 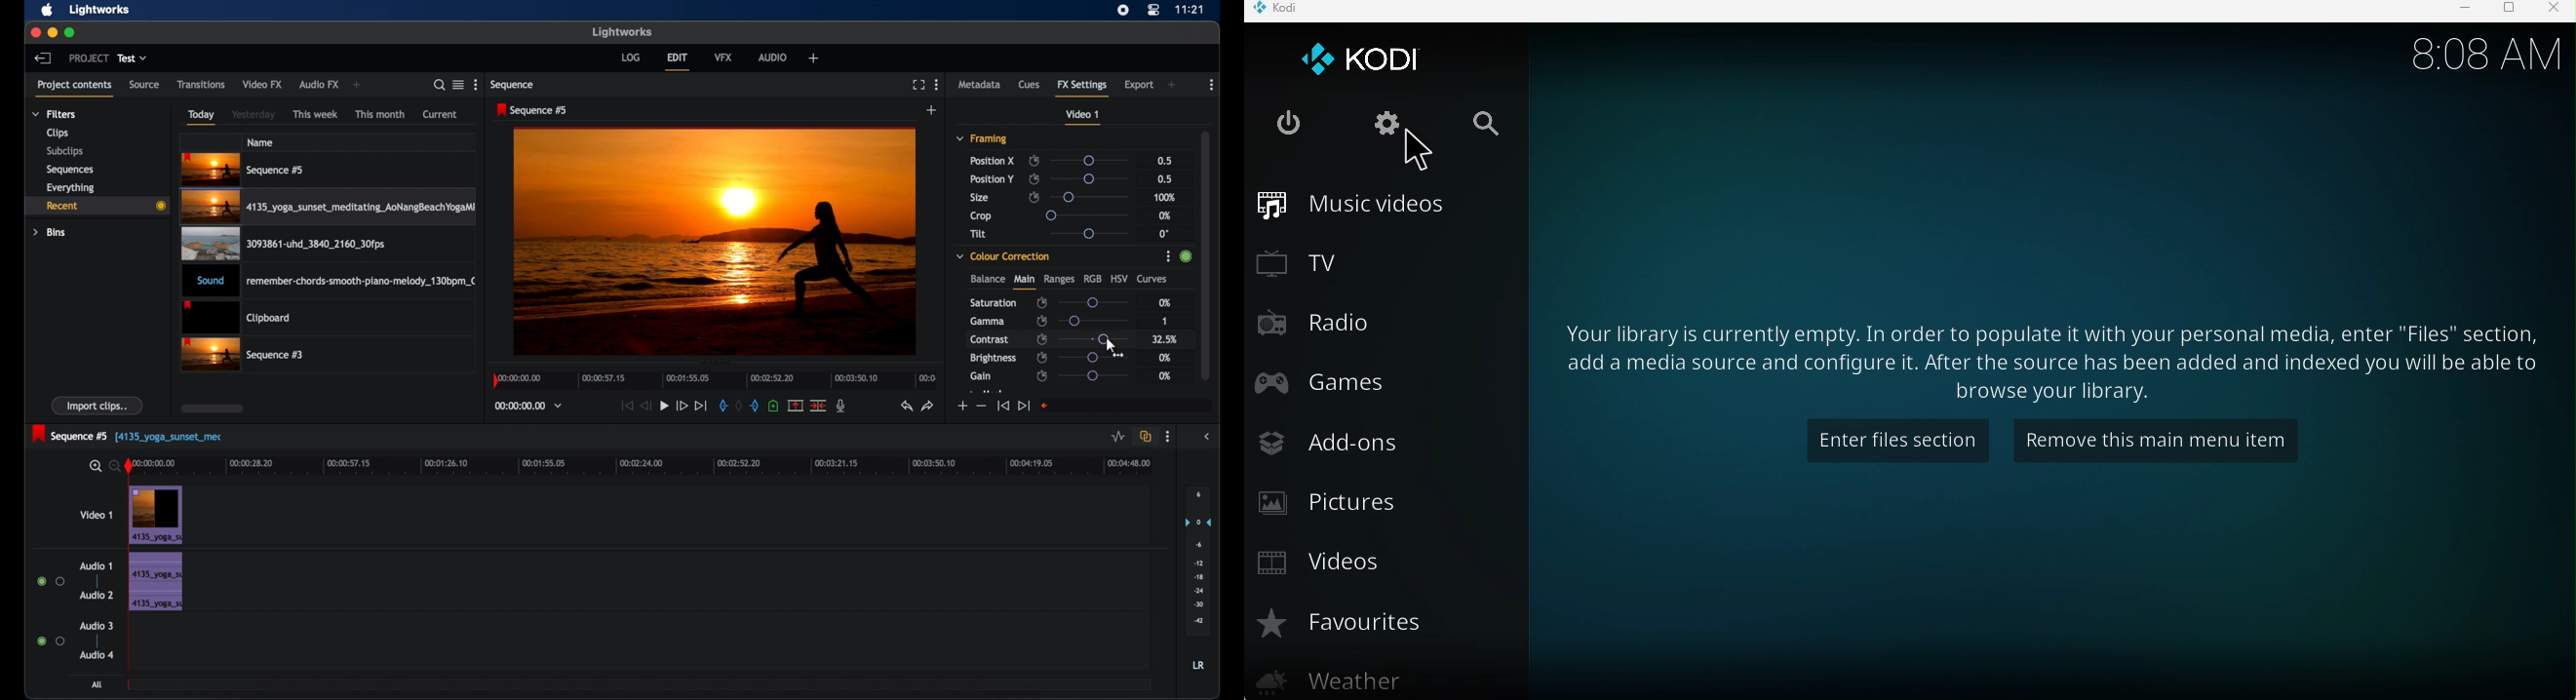 What do you see at coordinates (1042, 303) in the screenshot?
I see `enable/disable keyframes` at bounding box center [1042, 303].